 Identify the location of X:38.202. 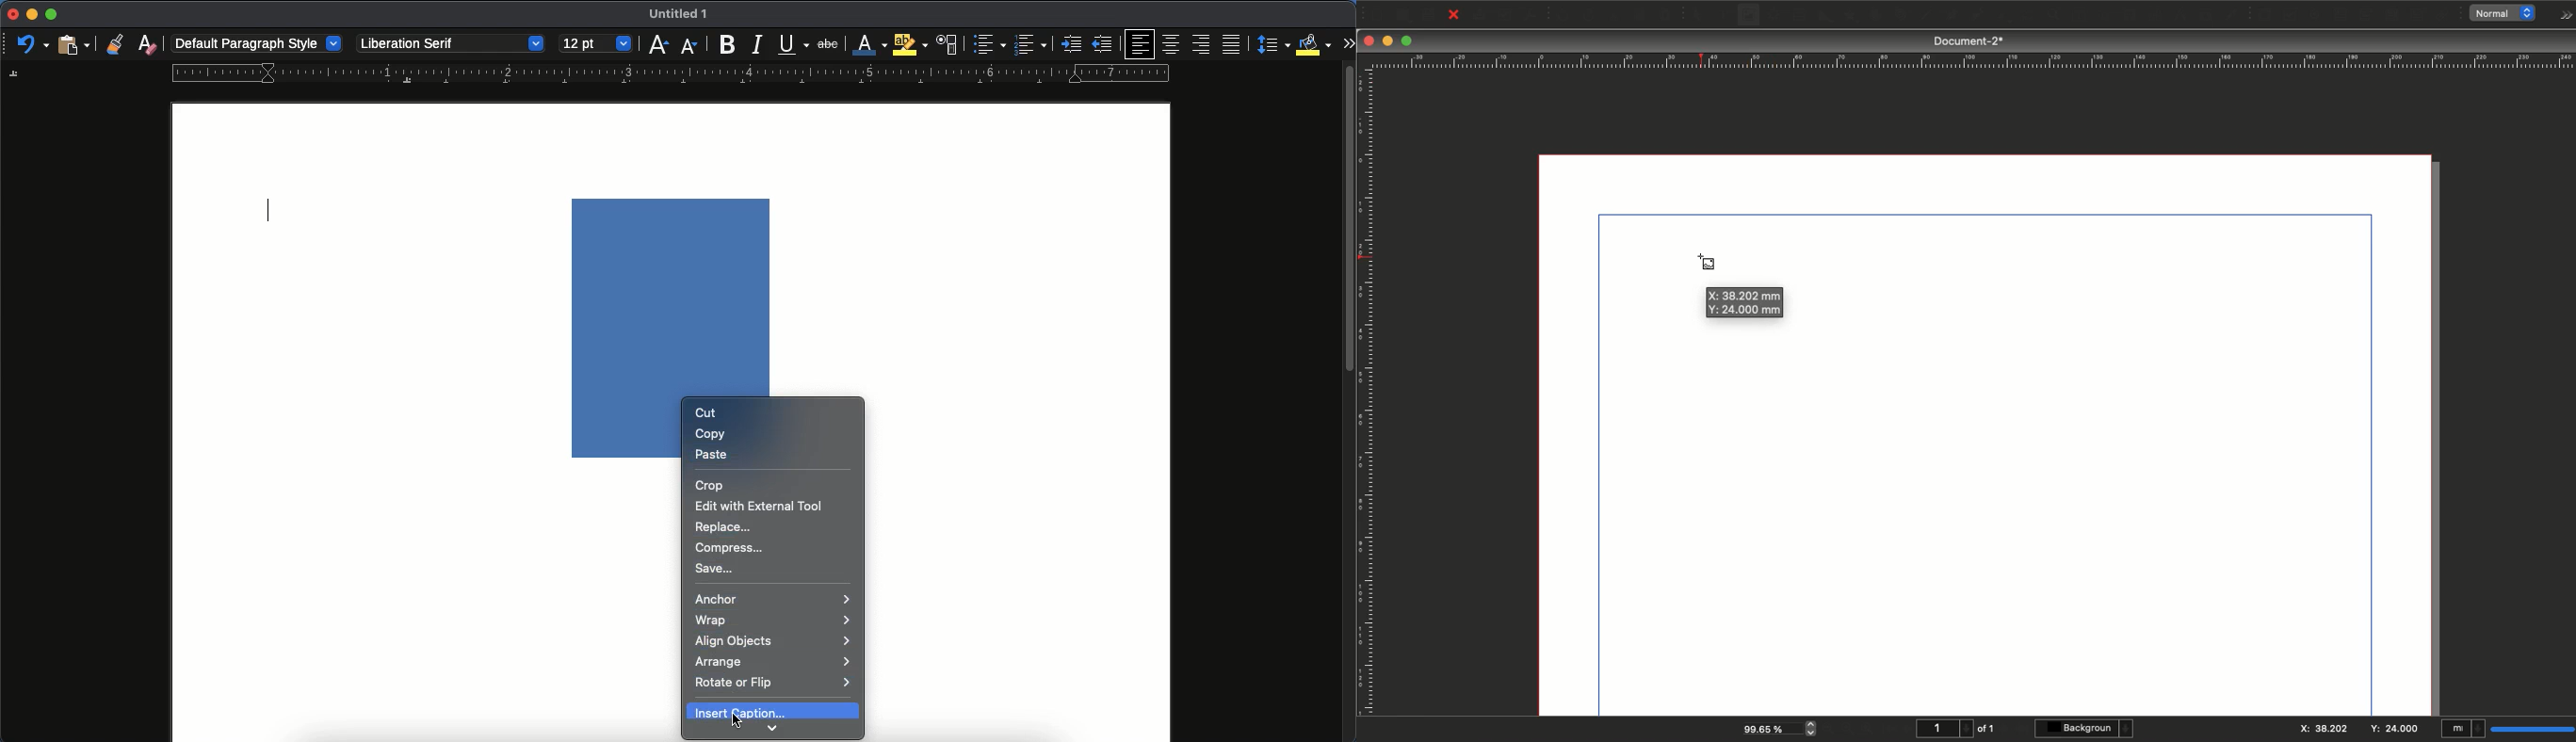
(2321, 728).